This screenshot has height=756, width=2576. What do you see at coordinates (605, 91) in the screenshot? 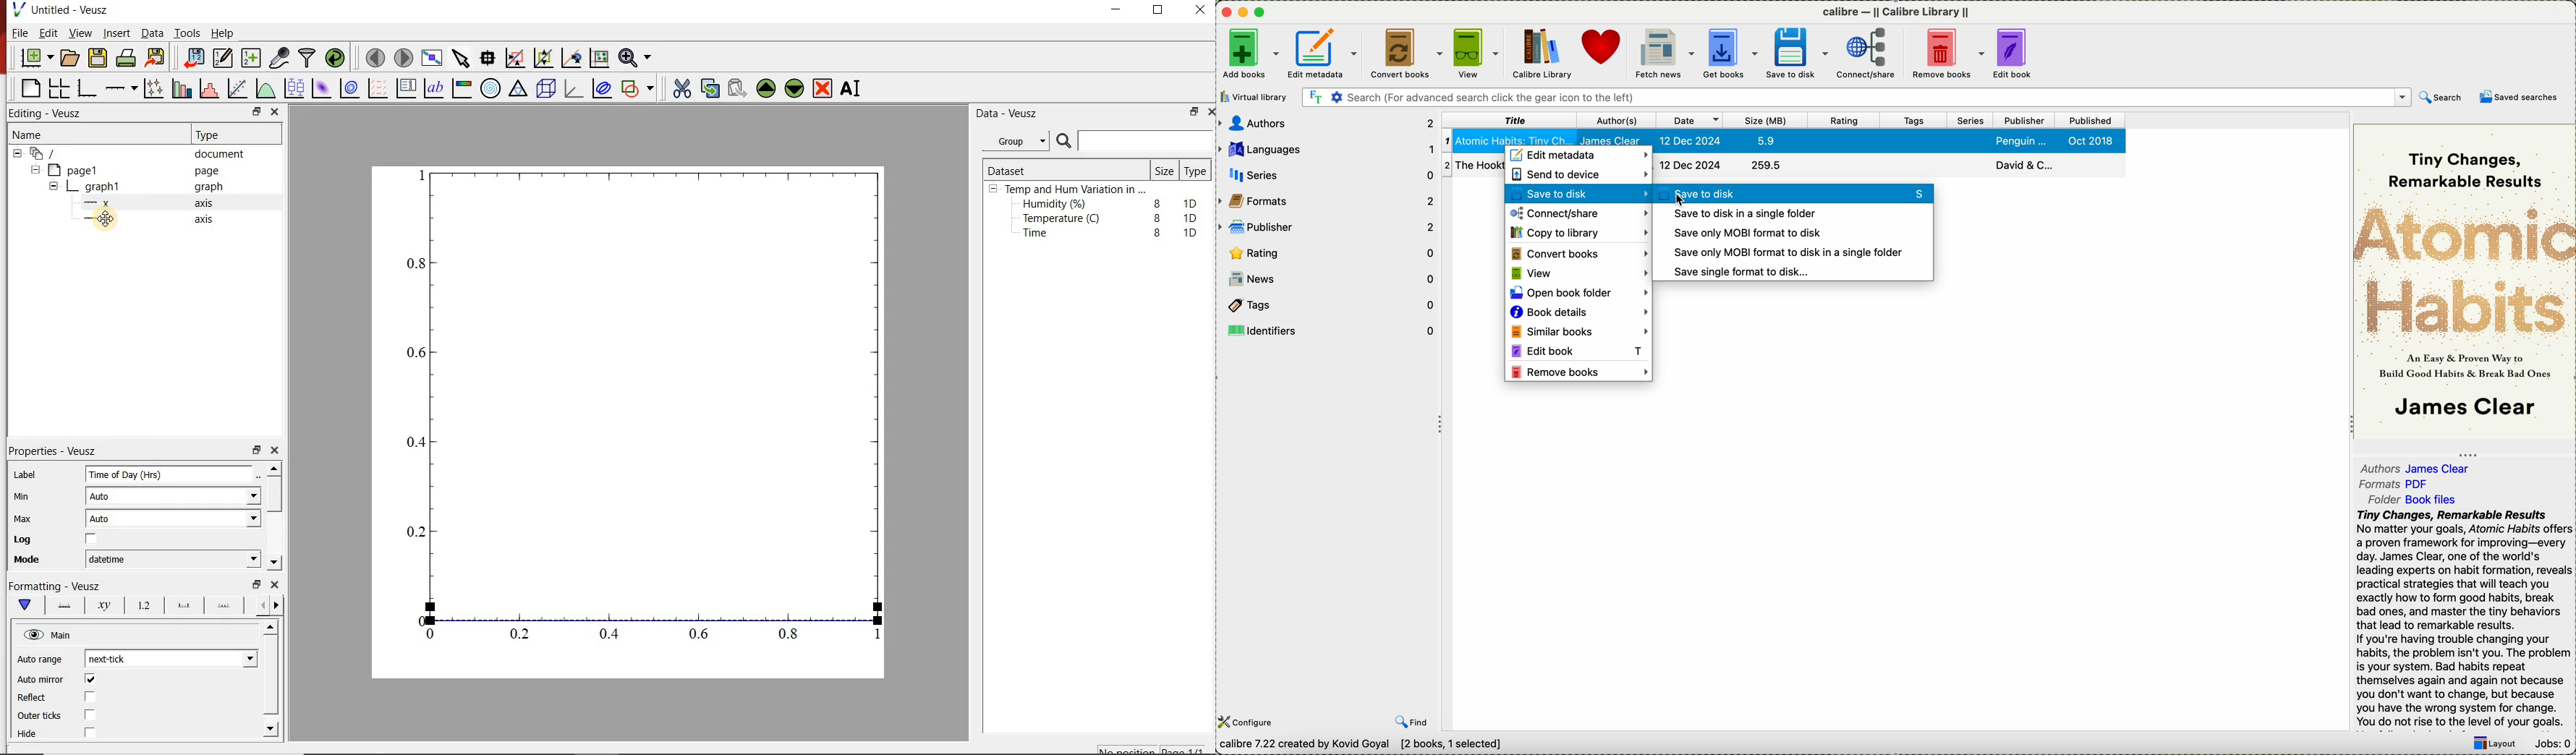
I see `plot covariance ellipses` at bounding box center [605, 91].